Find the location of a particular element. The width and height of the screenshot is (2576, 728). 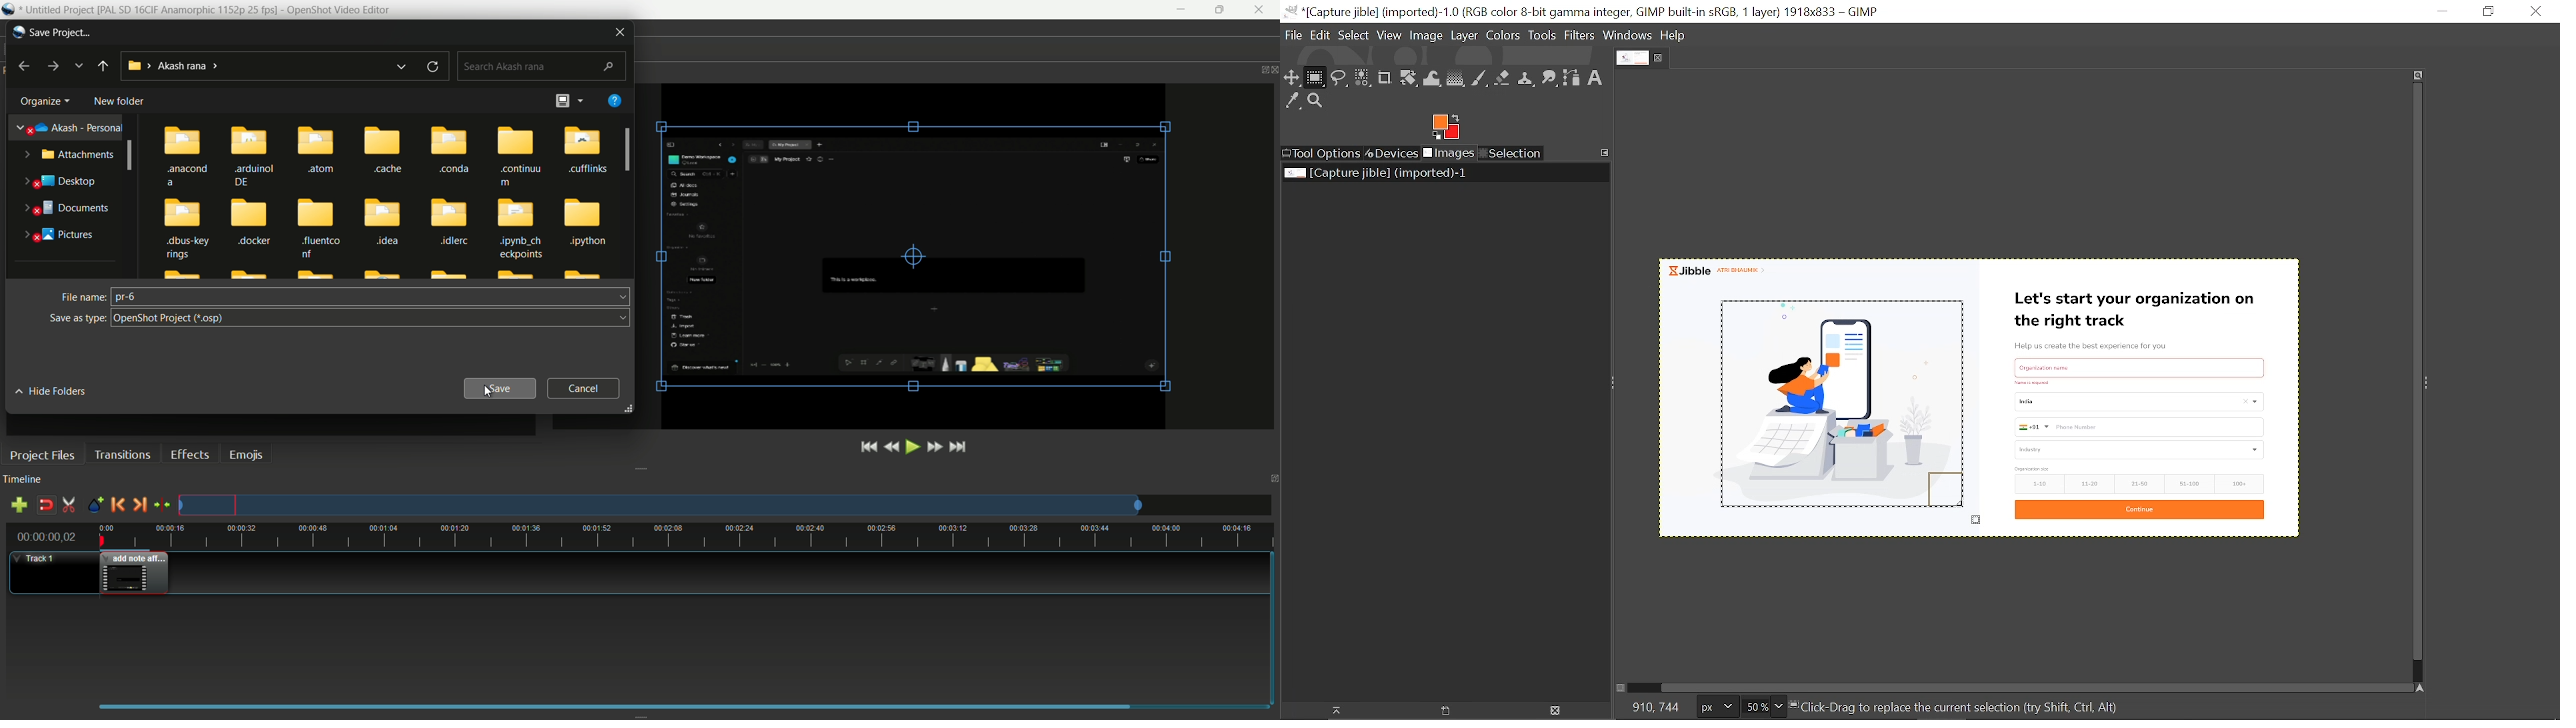

Move tool is located at coordinates (1293, 79).